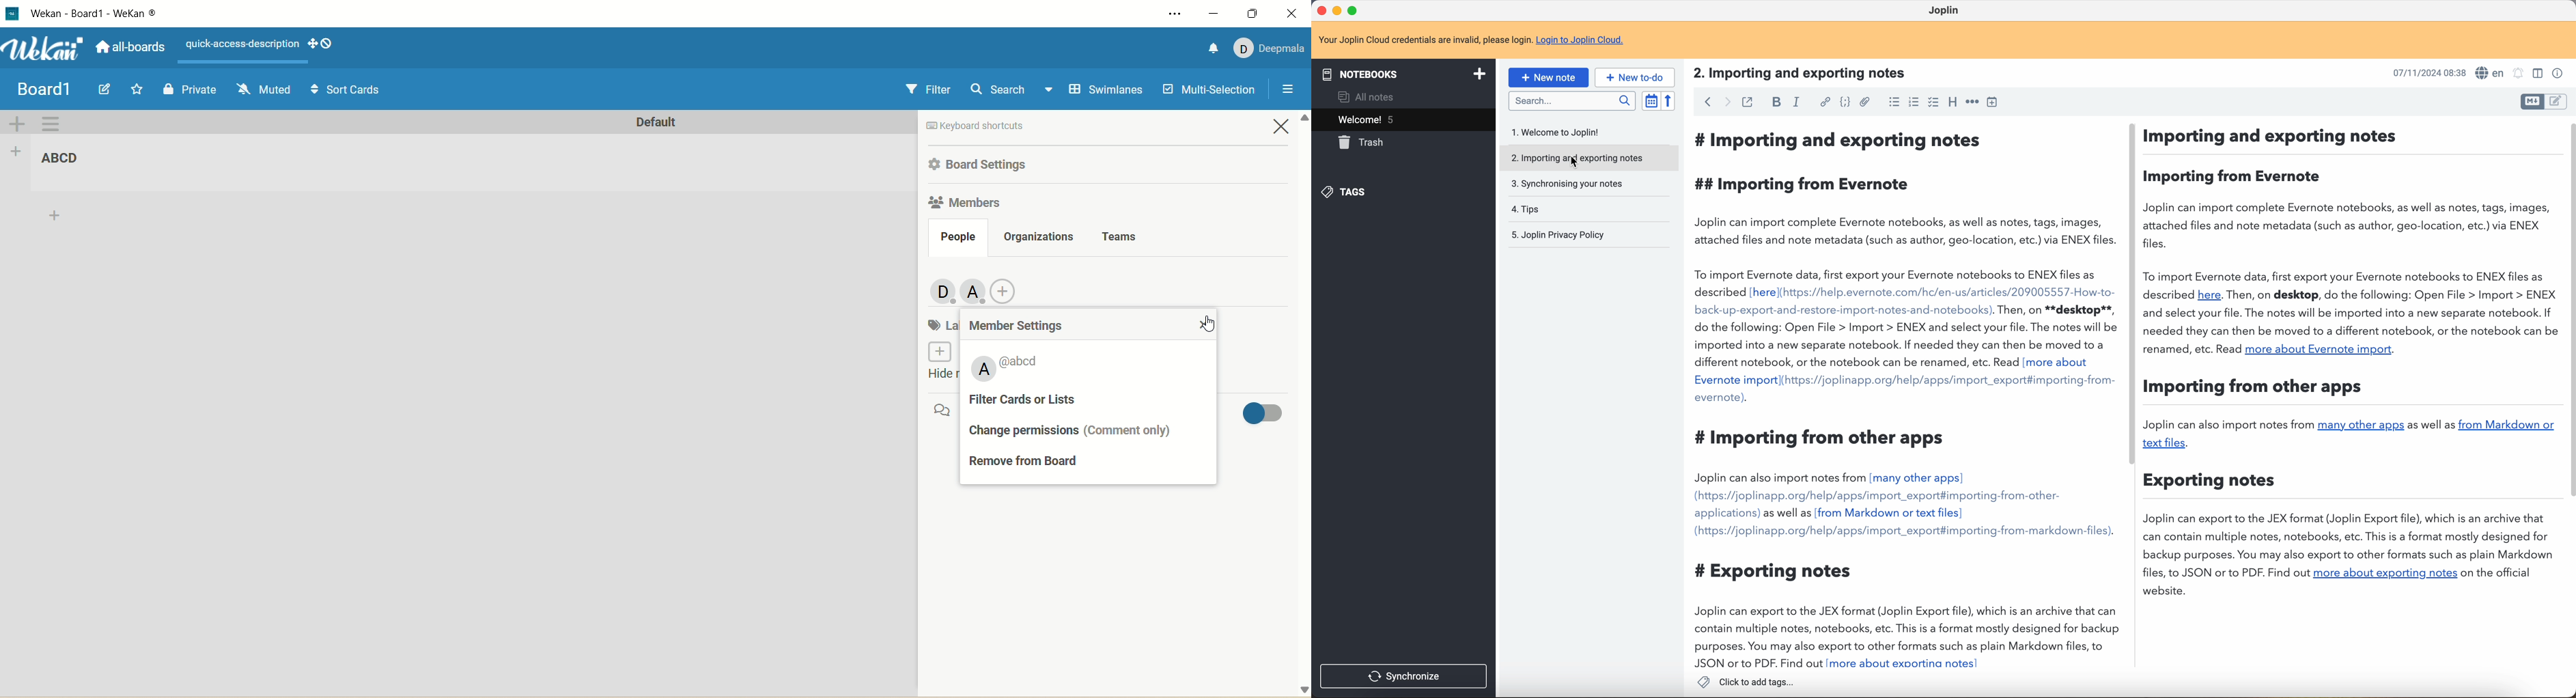  What do you see at coordinates (1407, 73) in the screenshot?
I see `notebooks` at bounding box center [1407, 73].